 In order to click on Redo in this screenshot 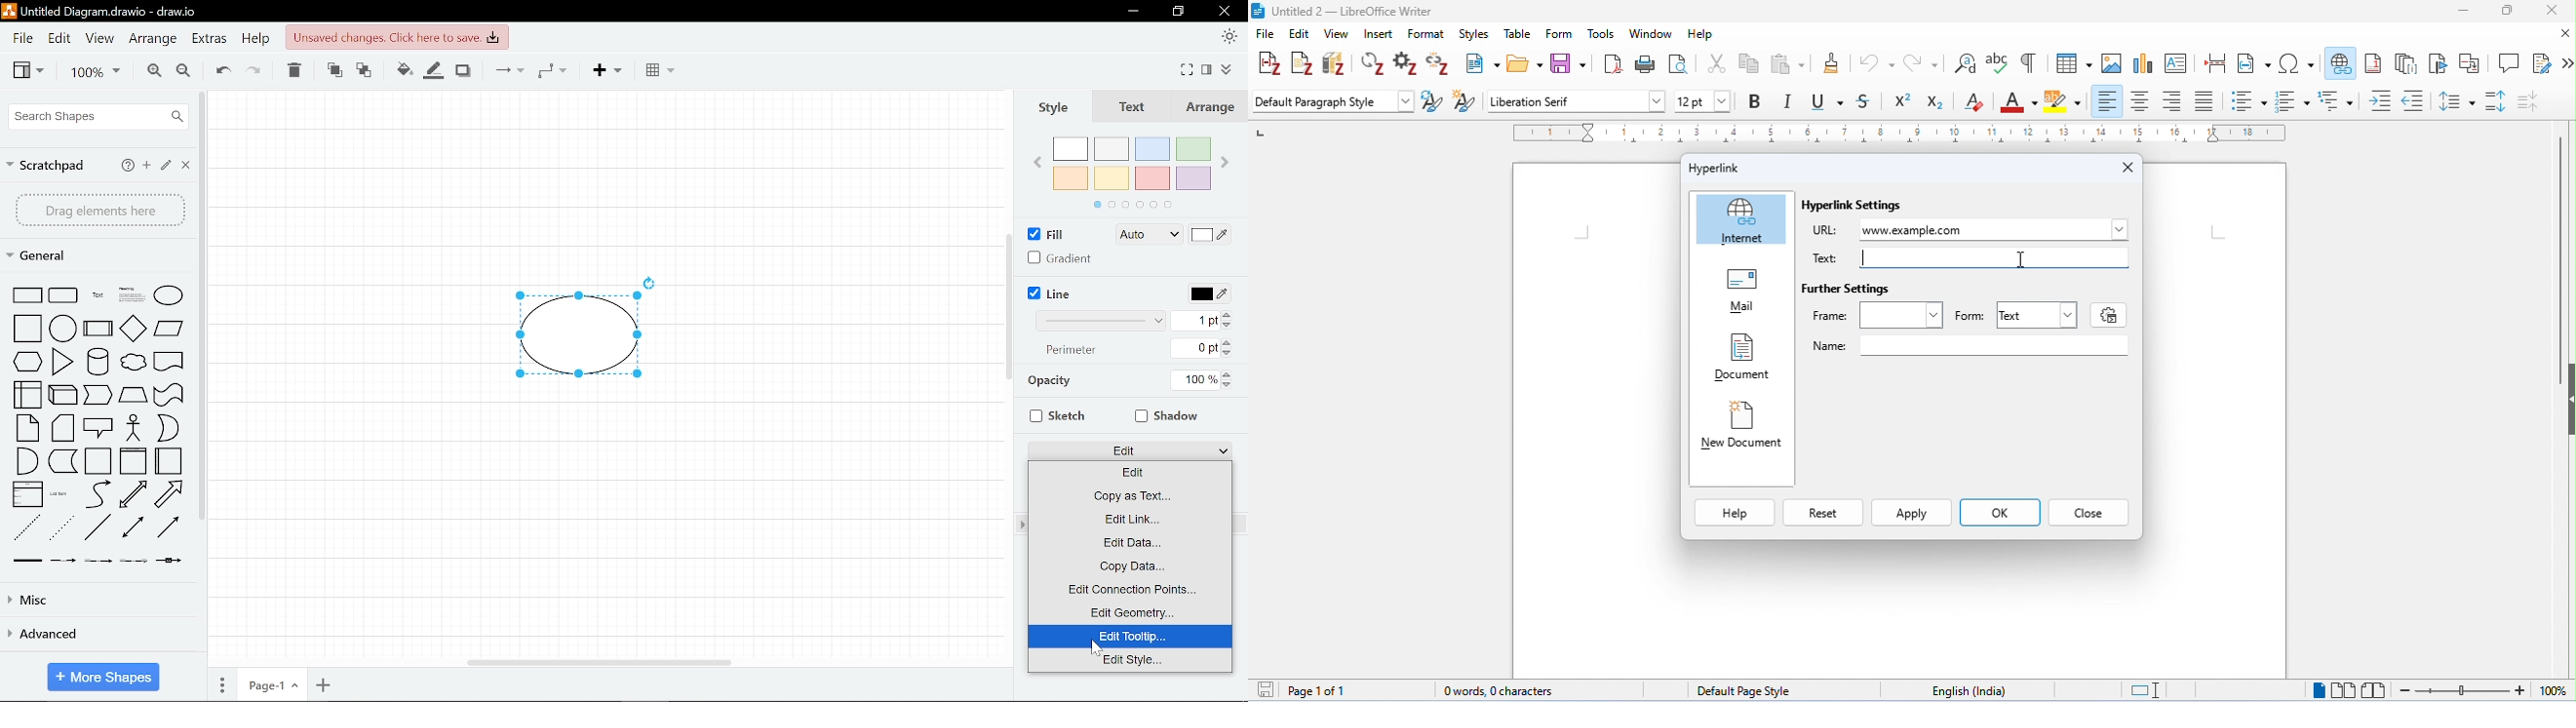, I will do `click(255, 71)`.